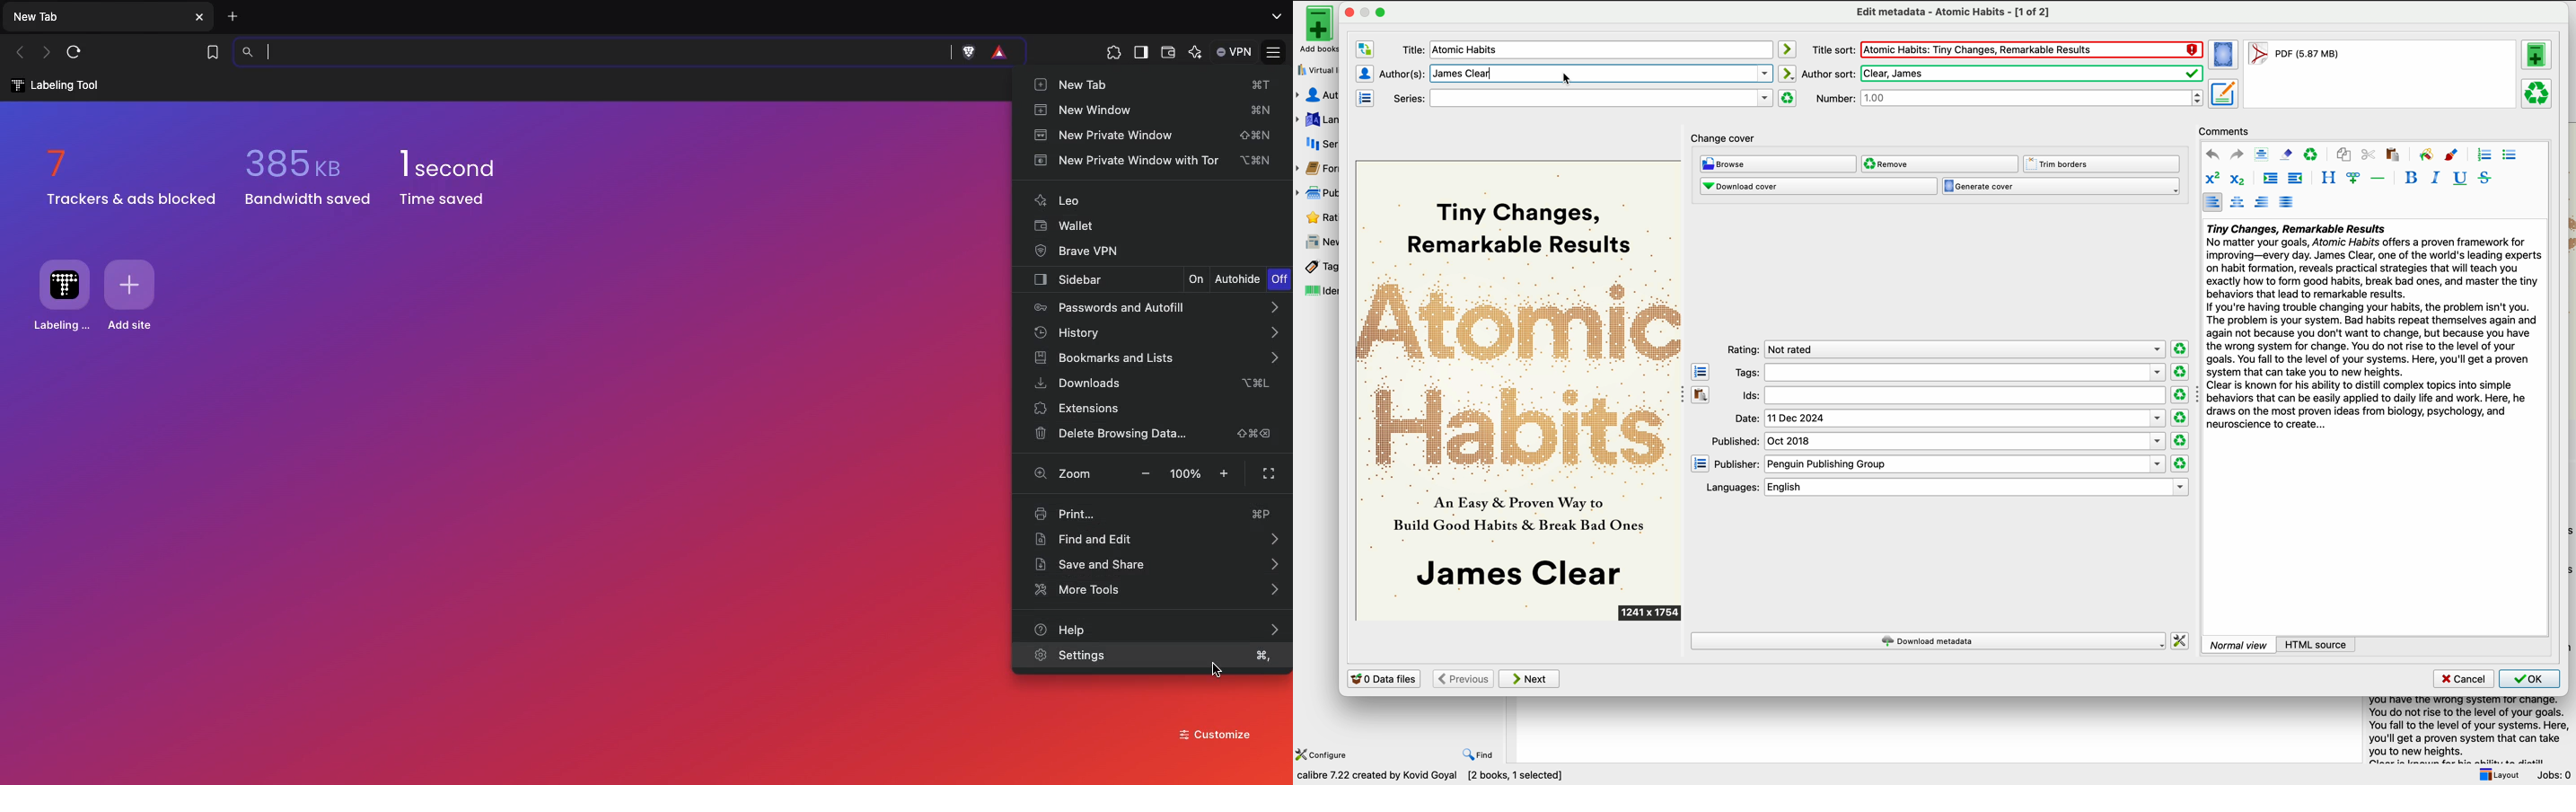  I want to click on italic, so click(2436, 178).